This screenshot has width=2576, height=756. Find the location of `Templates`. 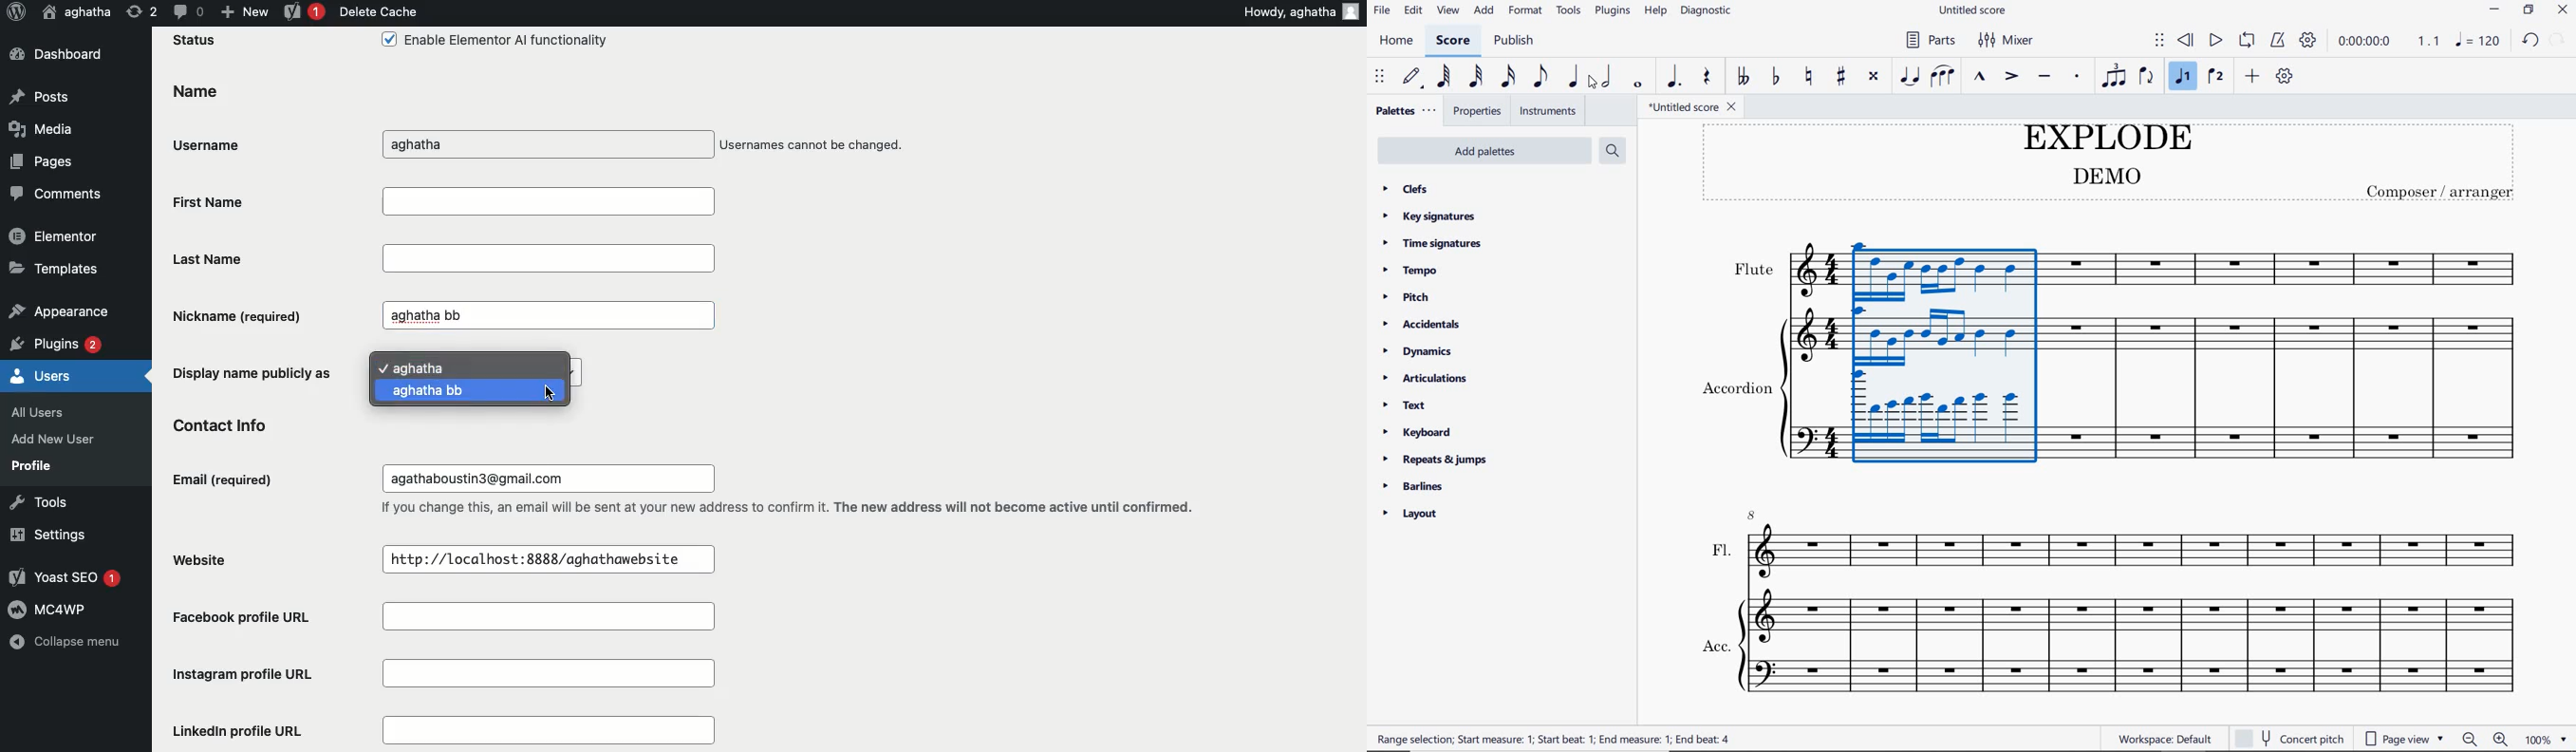

Templates is located at coordinates (55, 267).